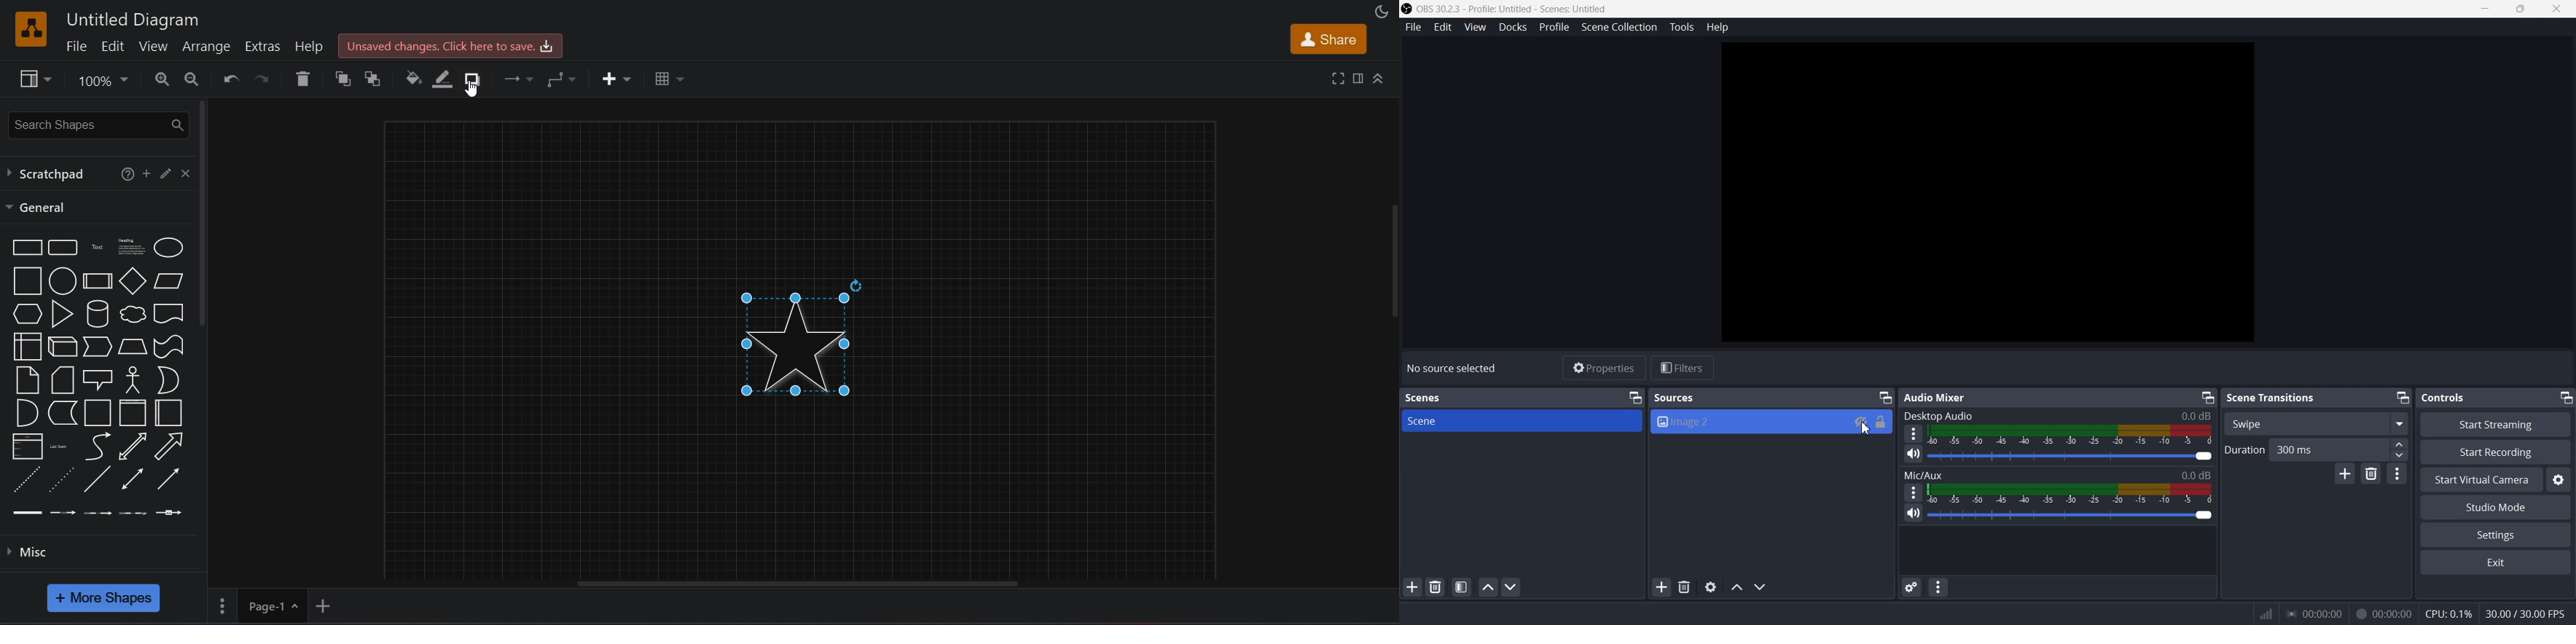 The height and width of the screenshot is (644, 2576). Describe the element at coordinates (156, 80) in the screenshot. I see `zoom in` at that location.